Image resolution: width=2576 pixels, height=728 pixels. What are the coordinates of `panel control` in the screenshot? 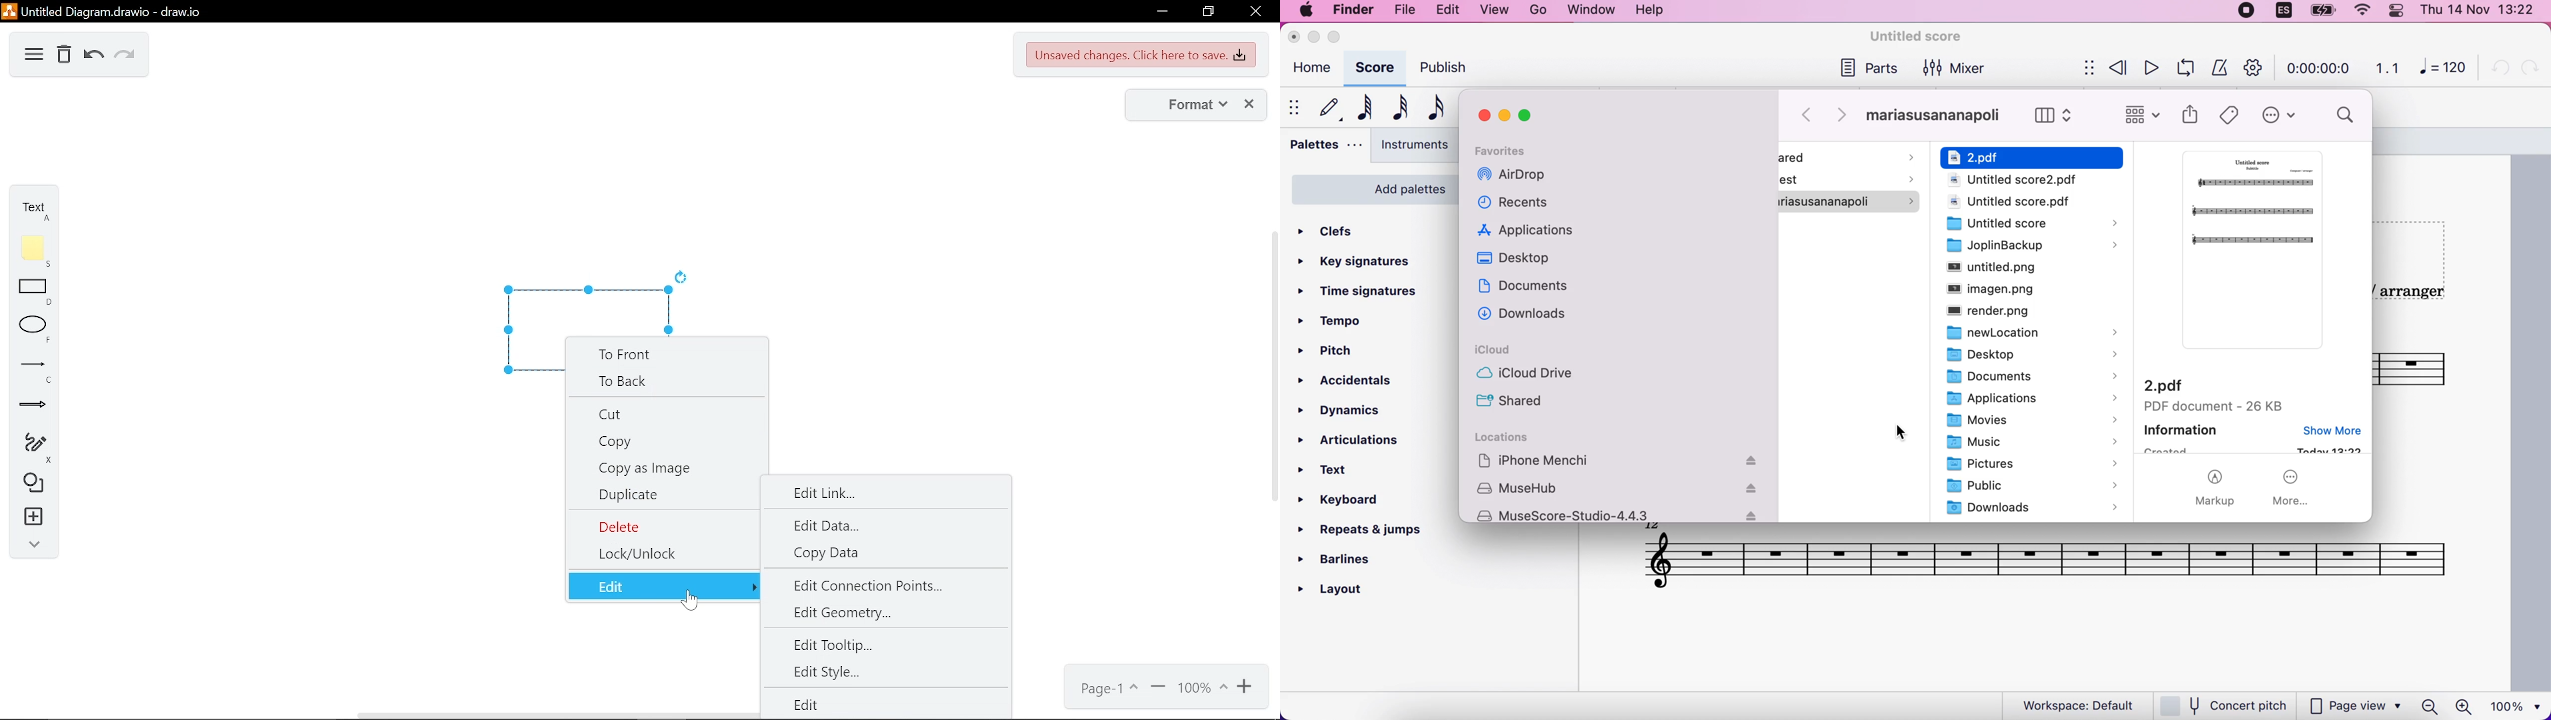 It's located at (2397, 12).